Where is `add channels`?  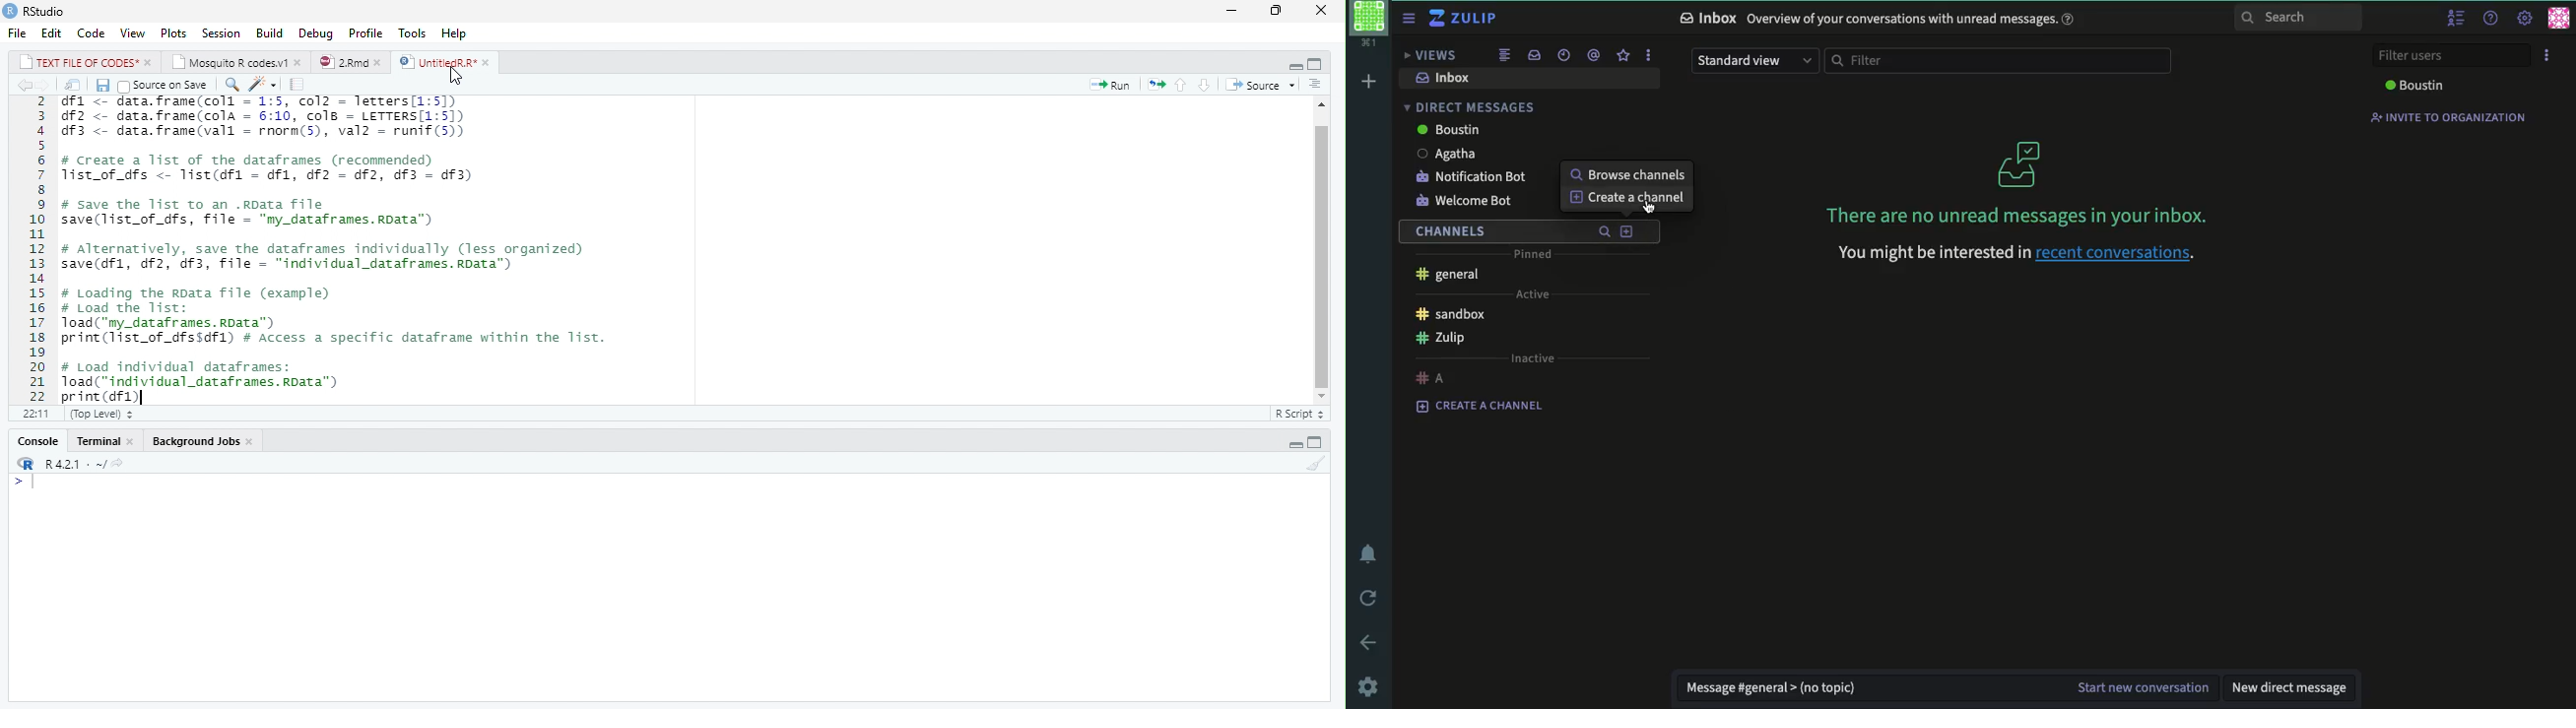 add channels is located at coordinates (1629, 233).